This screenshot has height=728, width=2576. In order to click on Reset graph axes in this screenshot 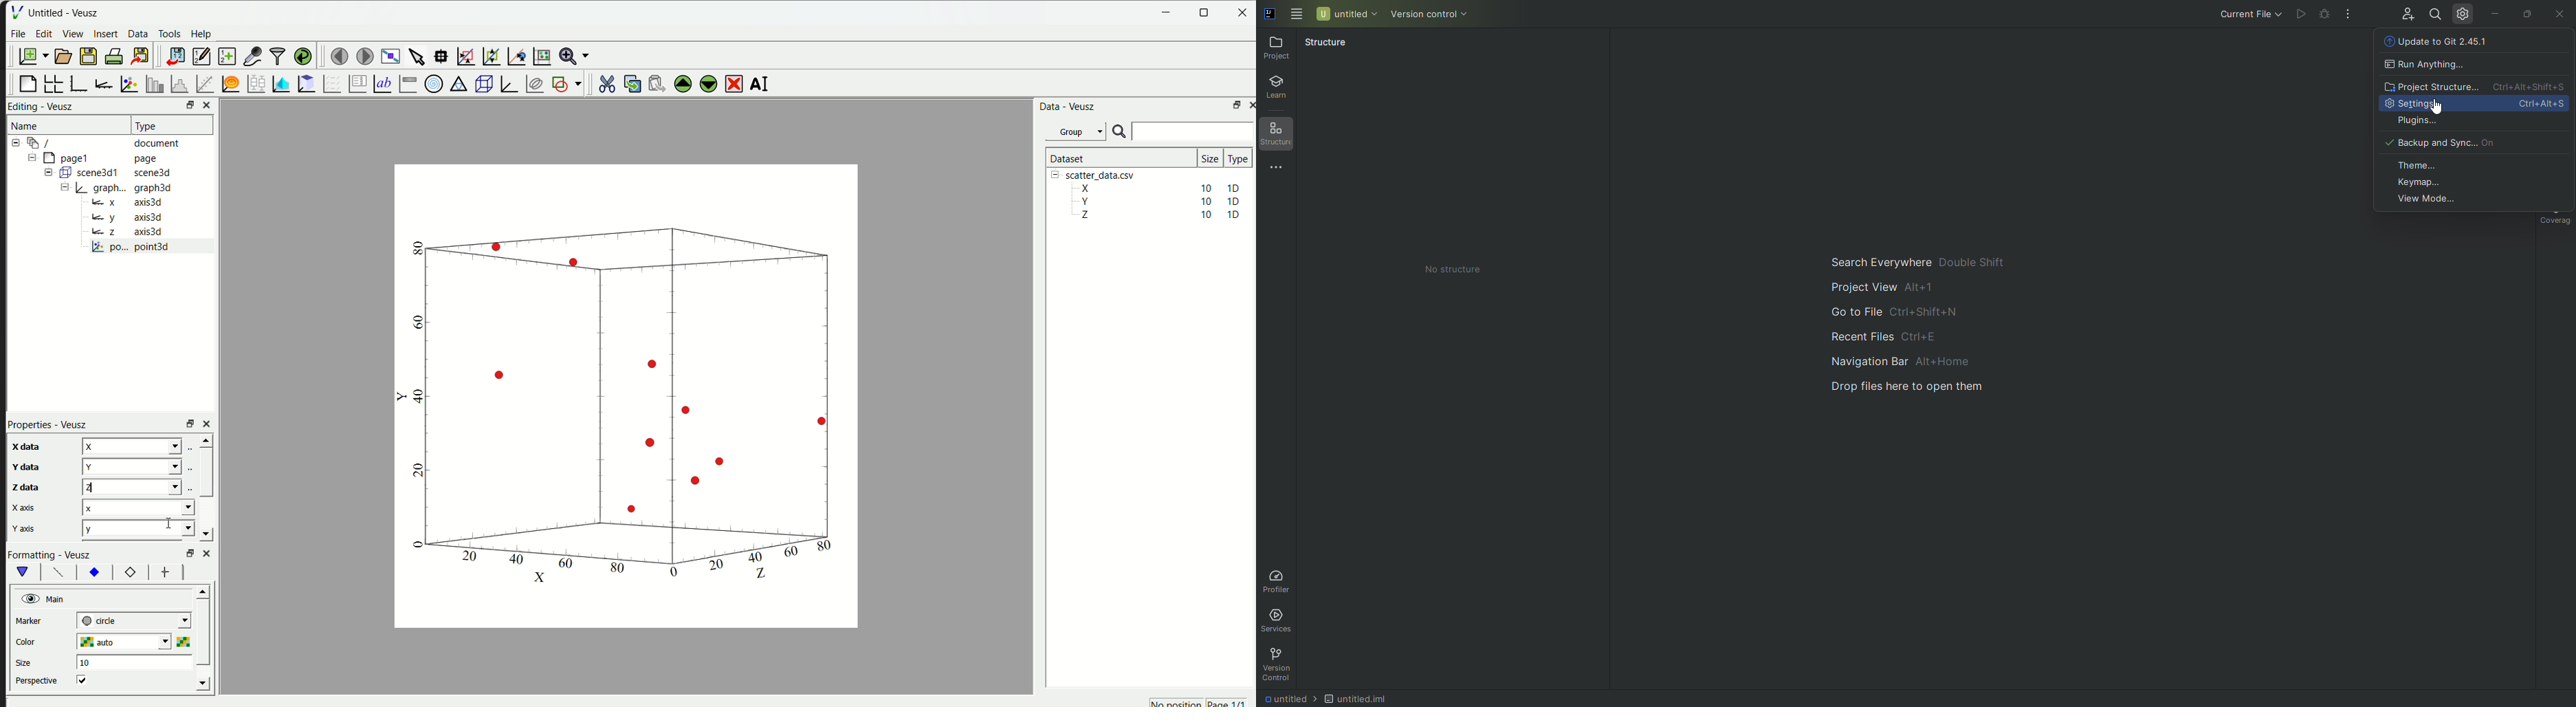, I will do `click(541, 54)`.